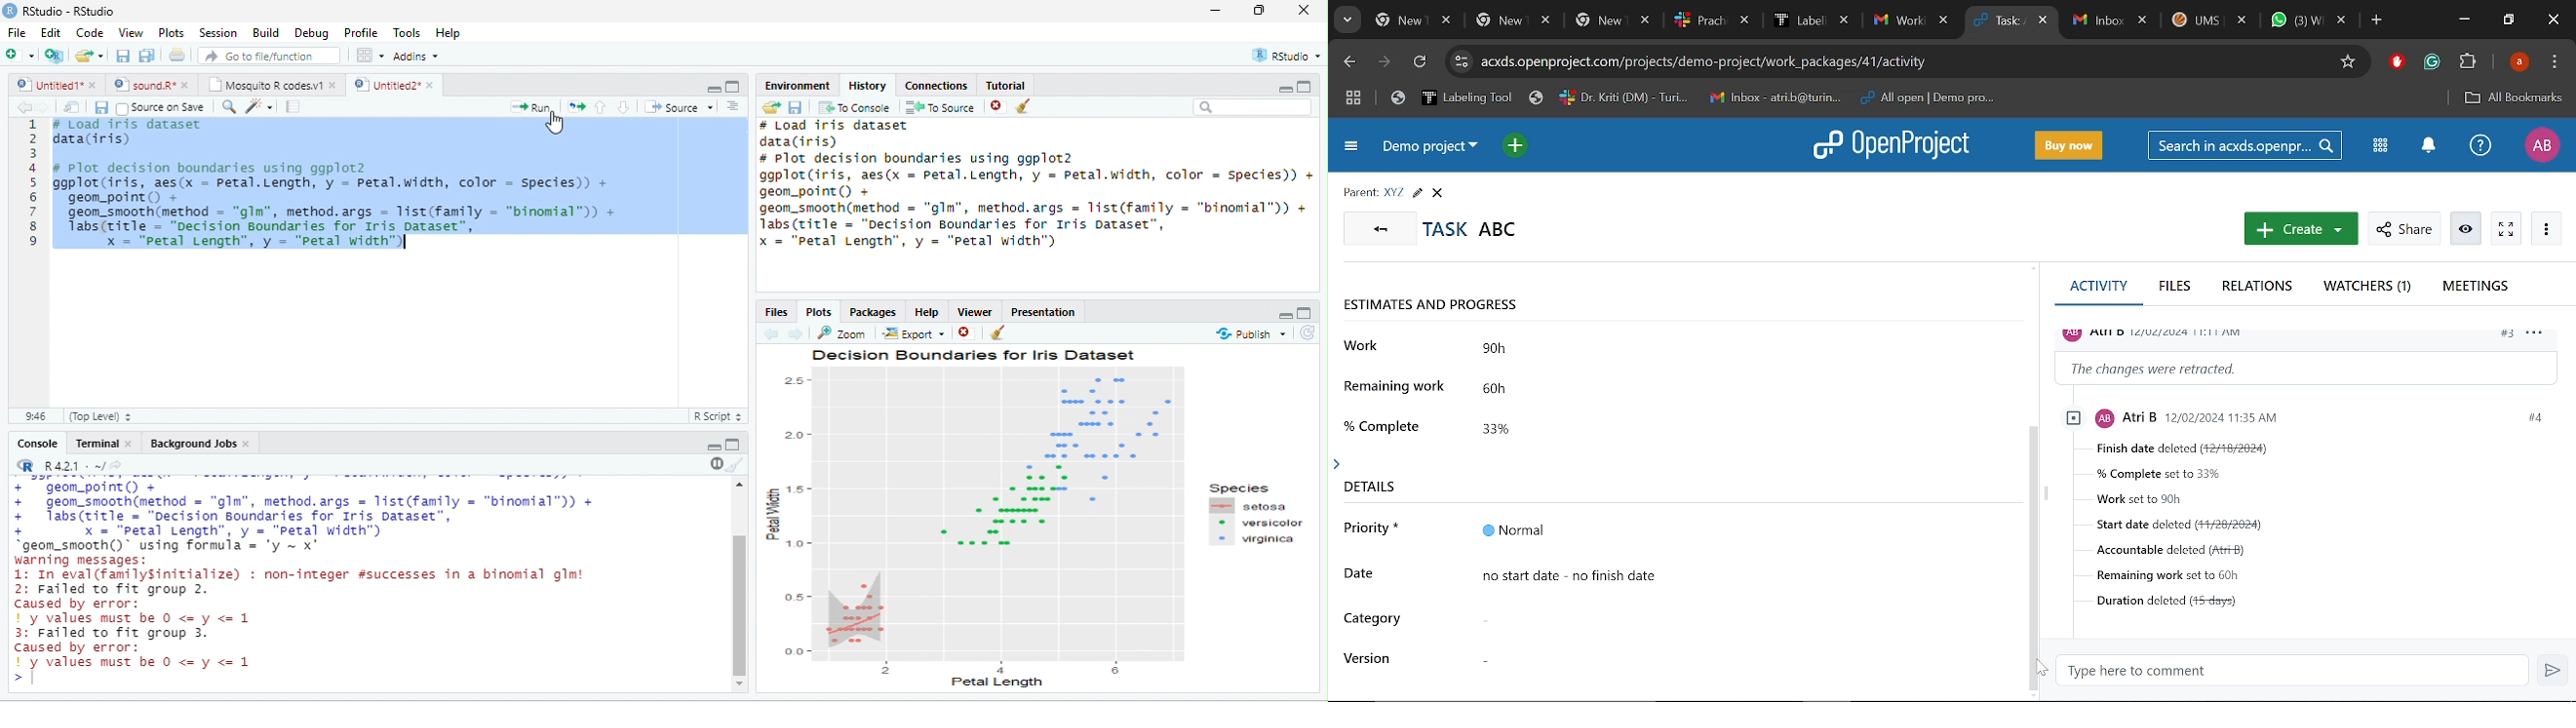 The height and width of the screenshot is (728, 2576). What do you see at coordinates (1307, 333) in the screenshot?
I see `refresh` at bounding box center [1307, 333].